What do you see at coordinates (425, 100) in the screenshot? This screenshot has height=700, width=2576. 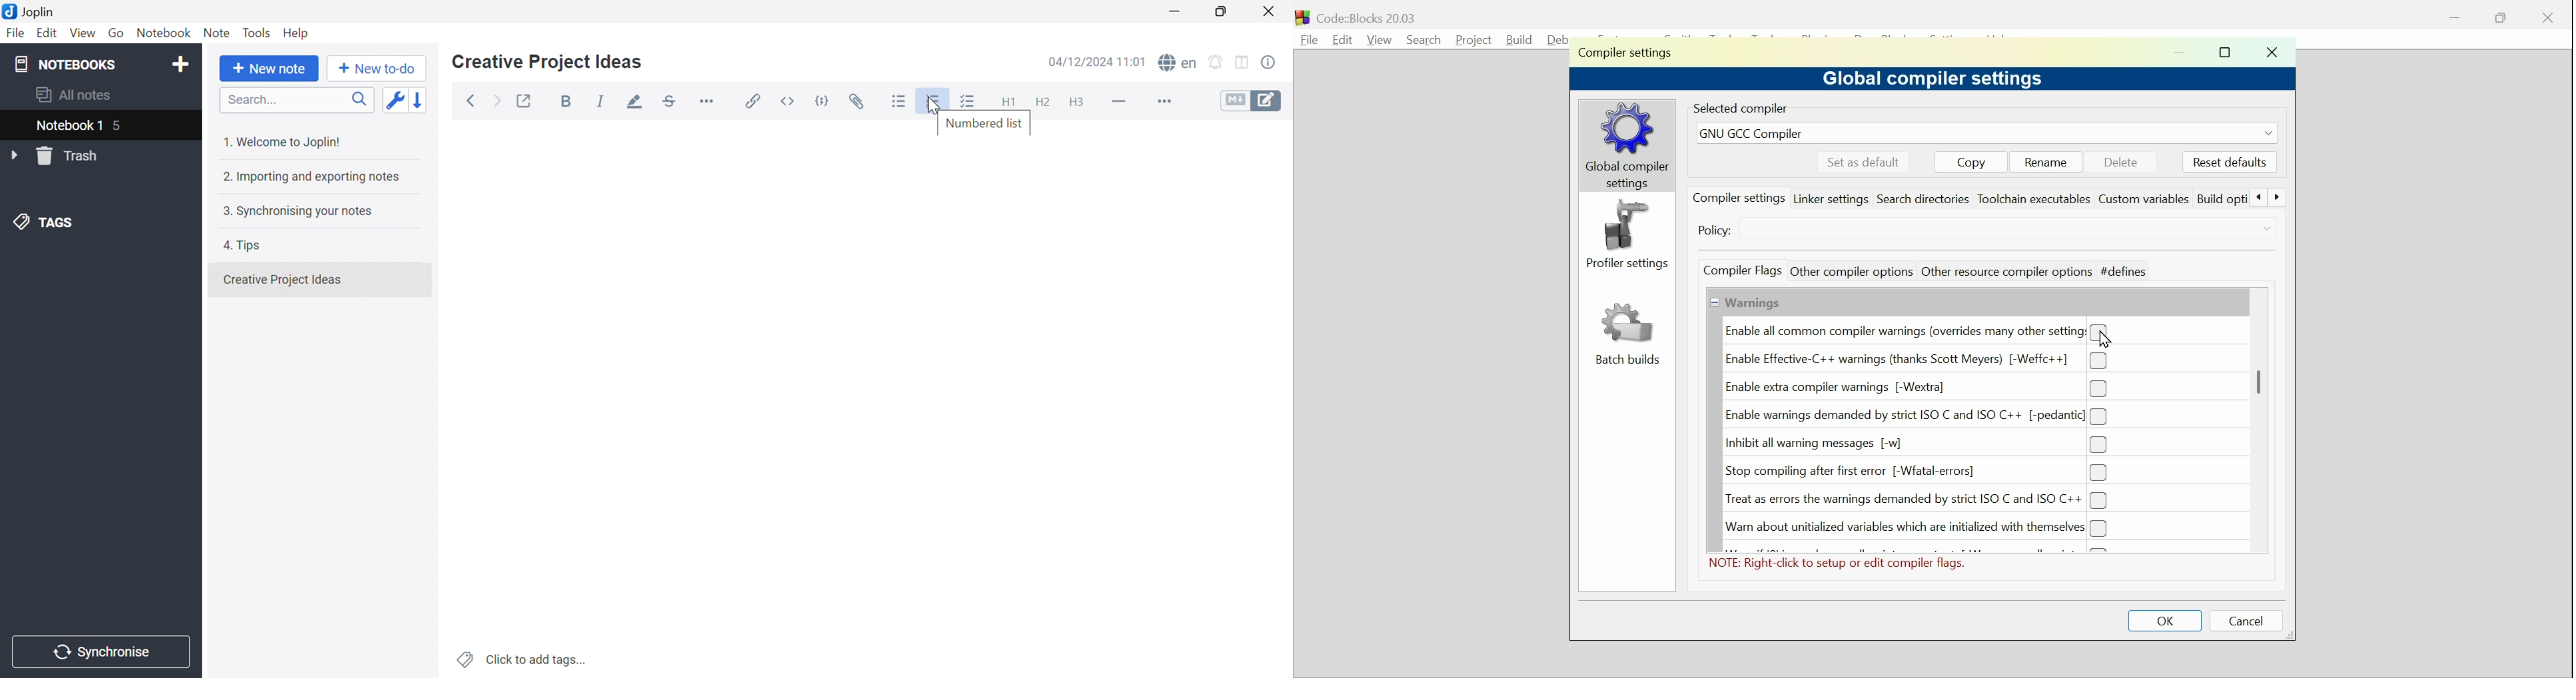 I see `Reverse sort order` at bounding box center [425, 100].